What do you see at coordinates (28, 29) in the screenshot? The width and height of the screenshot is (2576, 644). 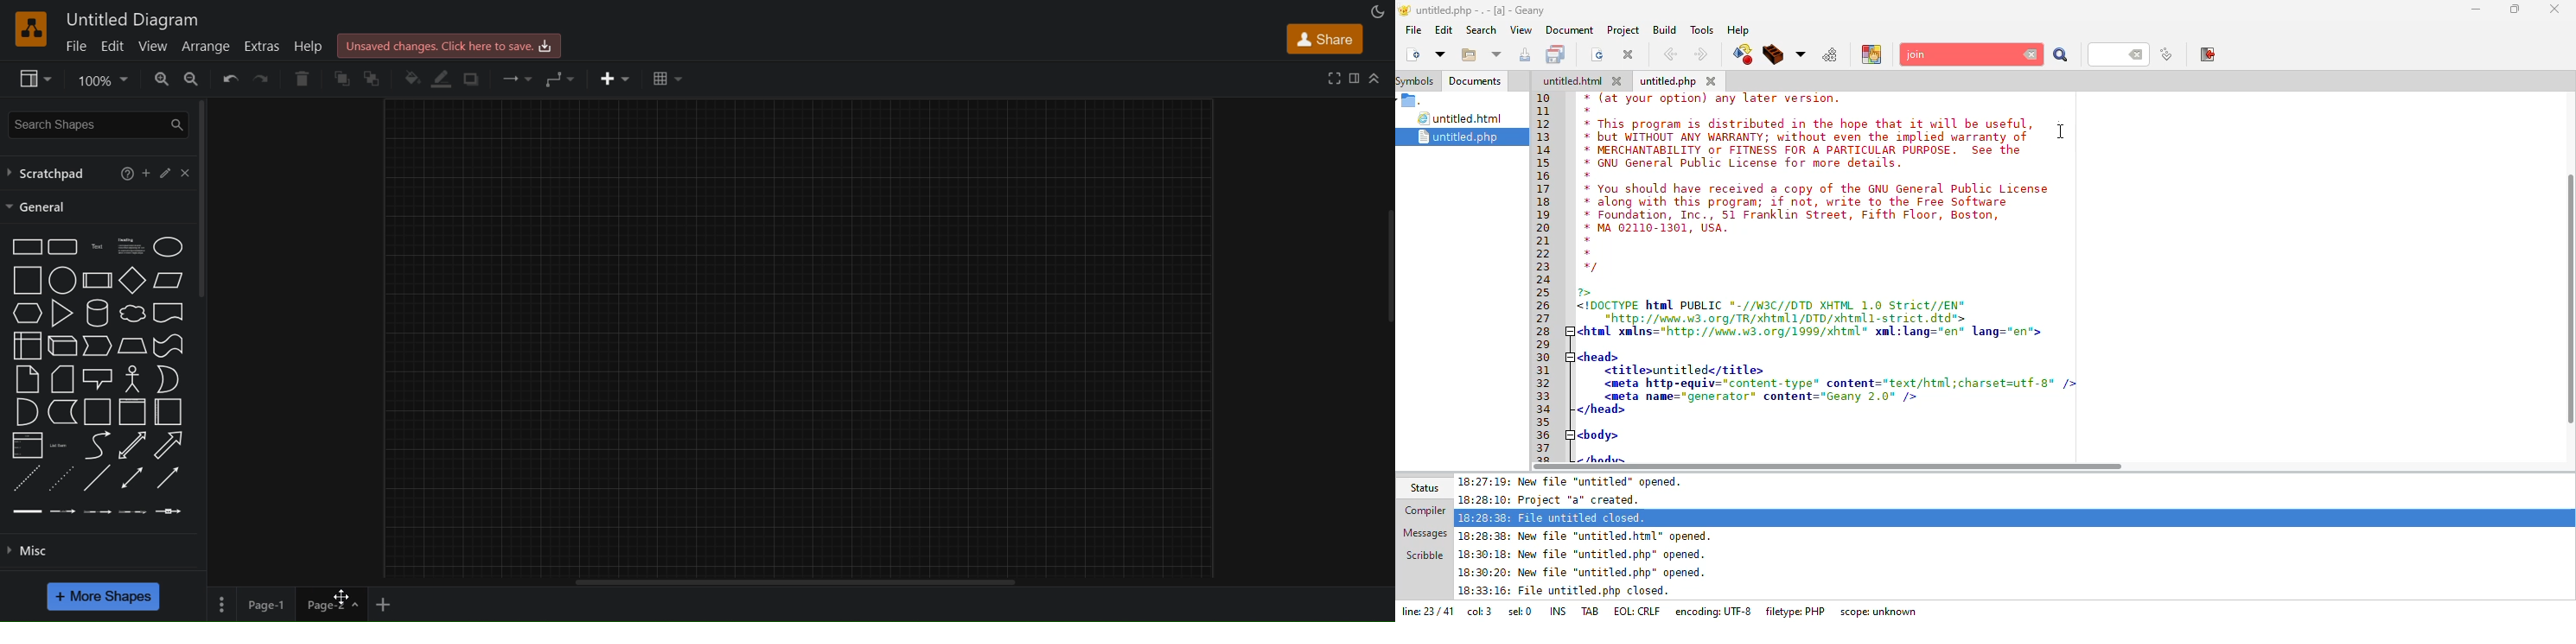 I see `logo` at bounding box center [28, 29].